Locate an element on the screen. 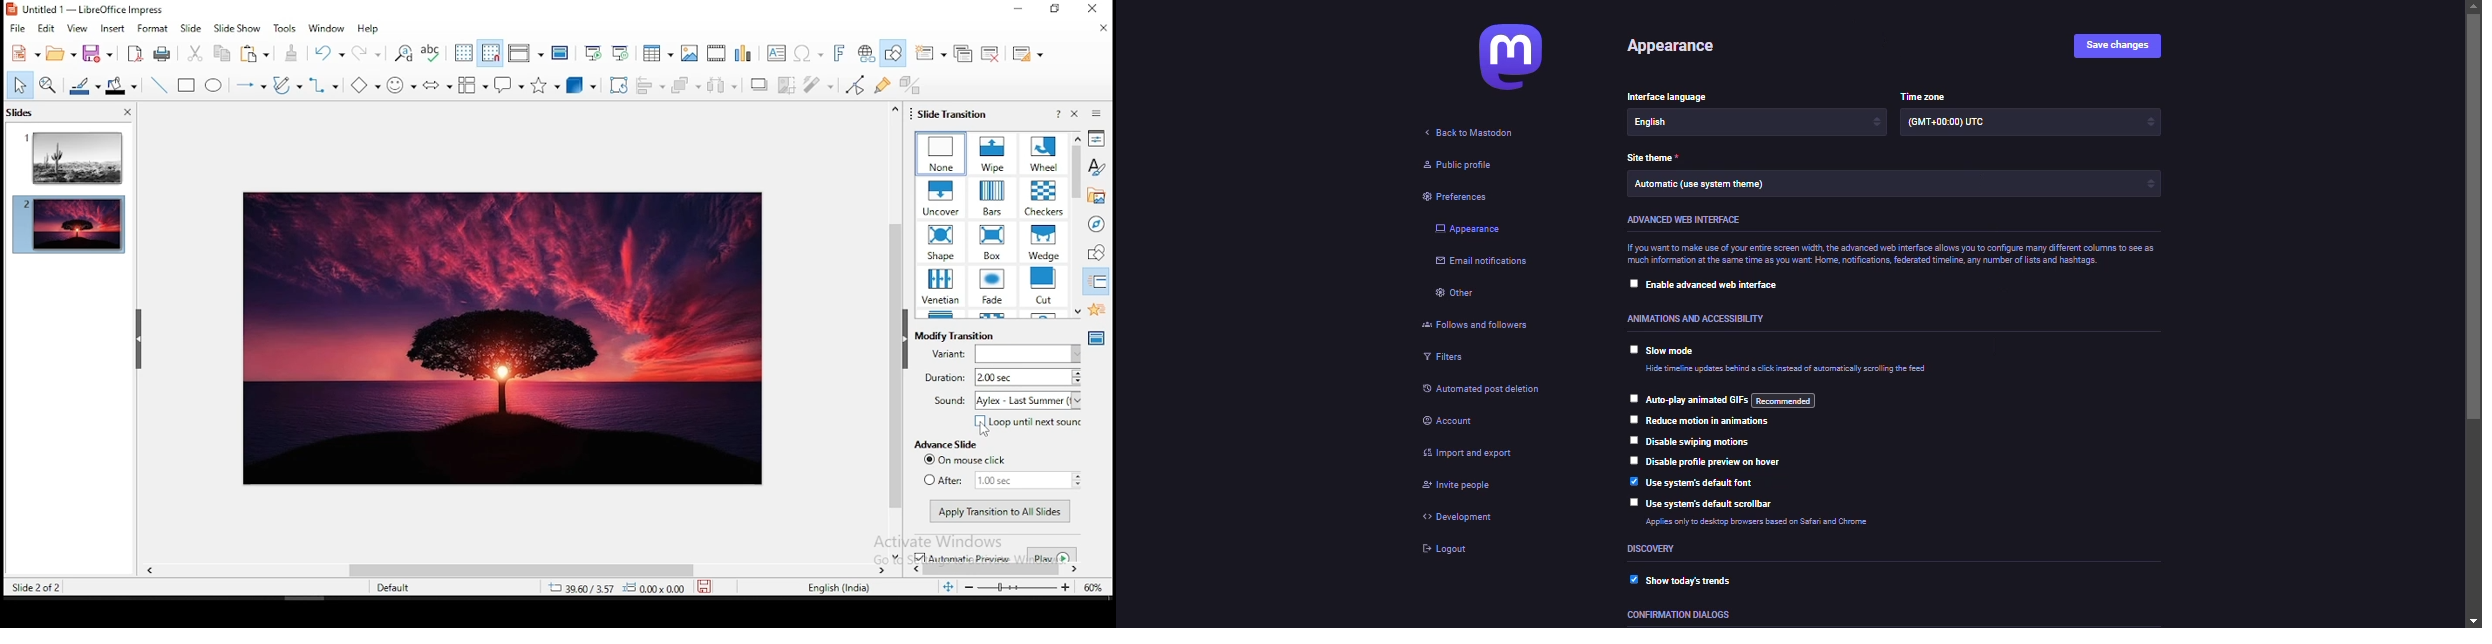 The image size is (2492, 644). stars and banners is located at coordinates (547, 85).